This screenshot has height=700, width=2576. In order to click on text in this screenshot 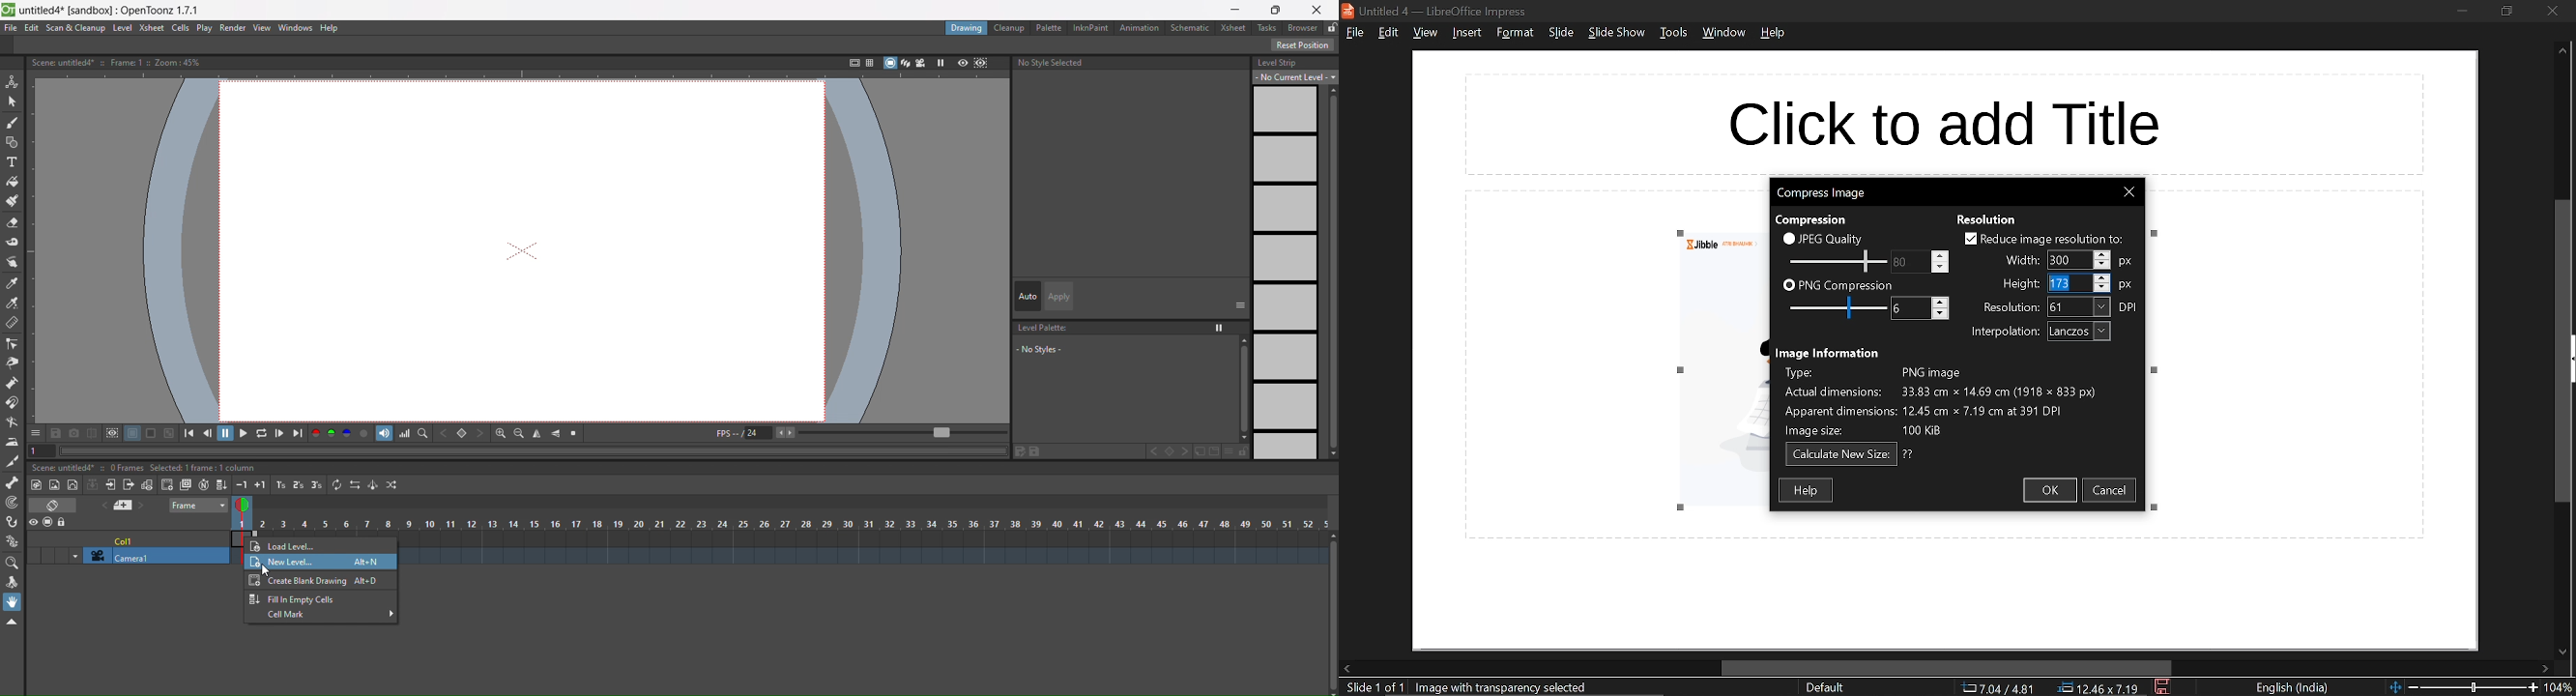, I will do `click(1816, 218)`.